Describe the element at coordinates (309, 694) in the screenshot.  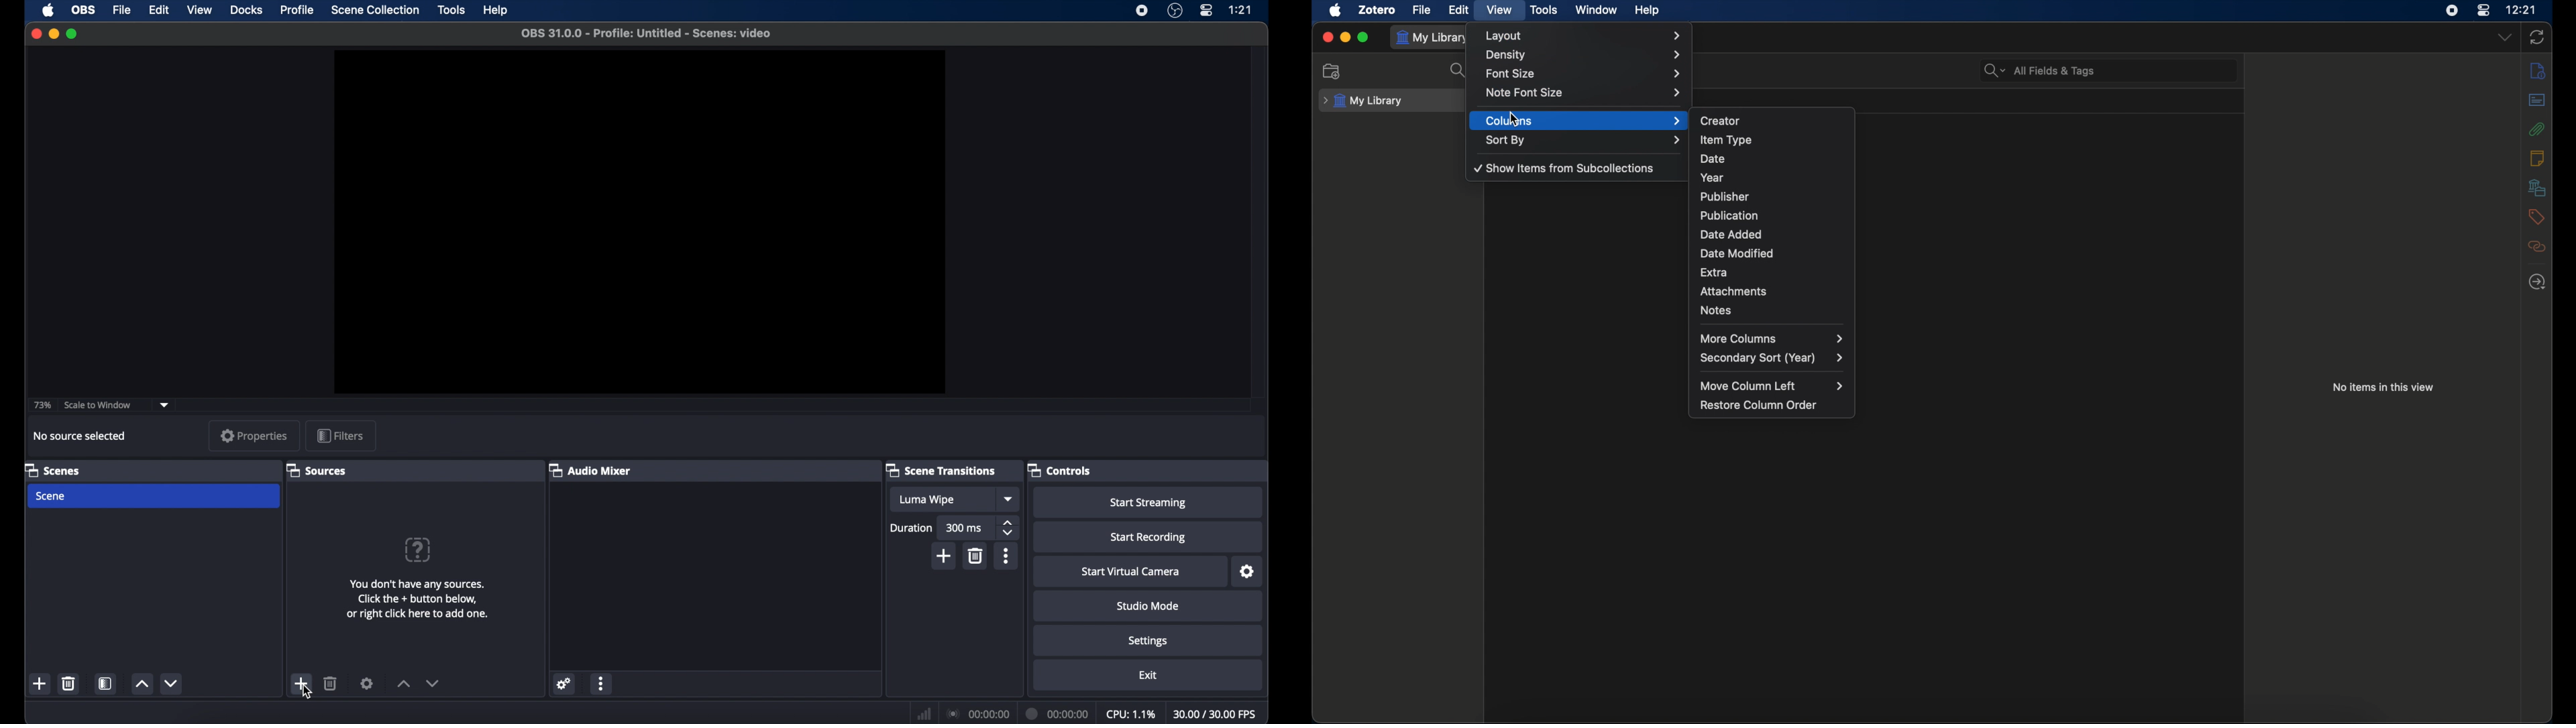
I see `cursor` at that location.